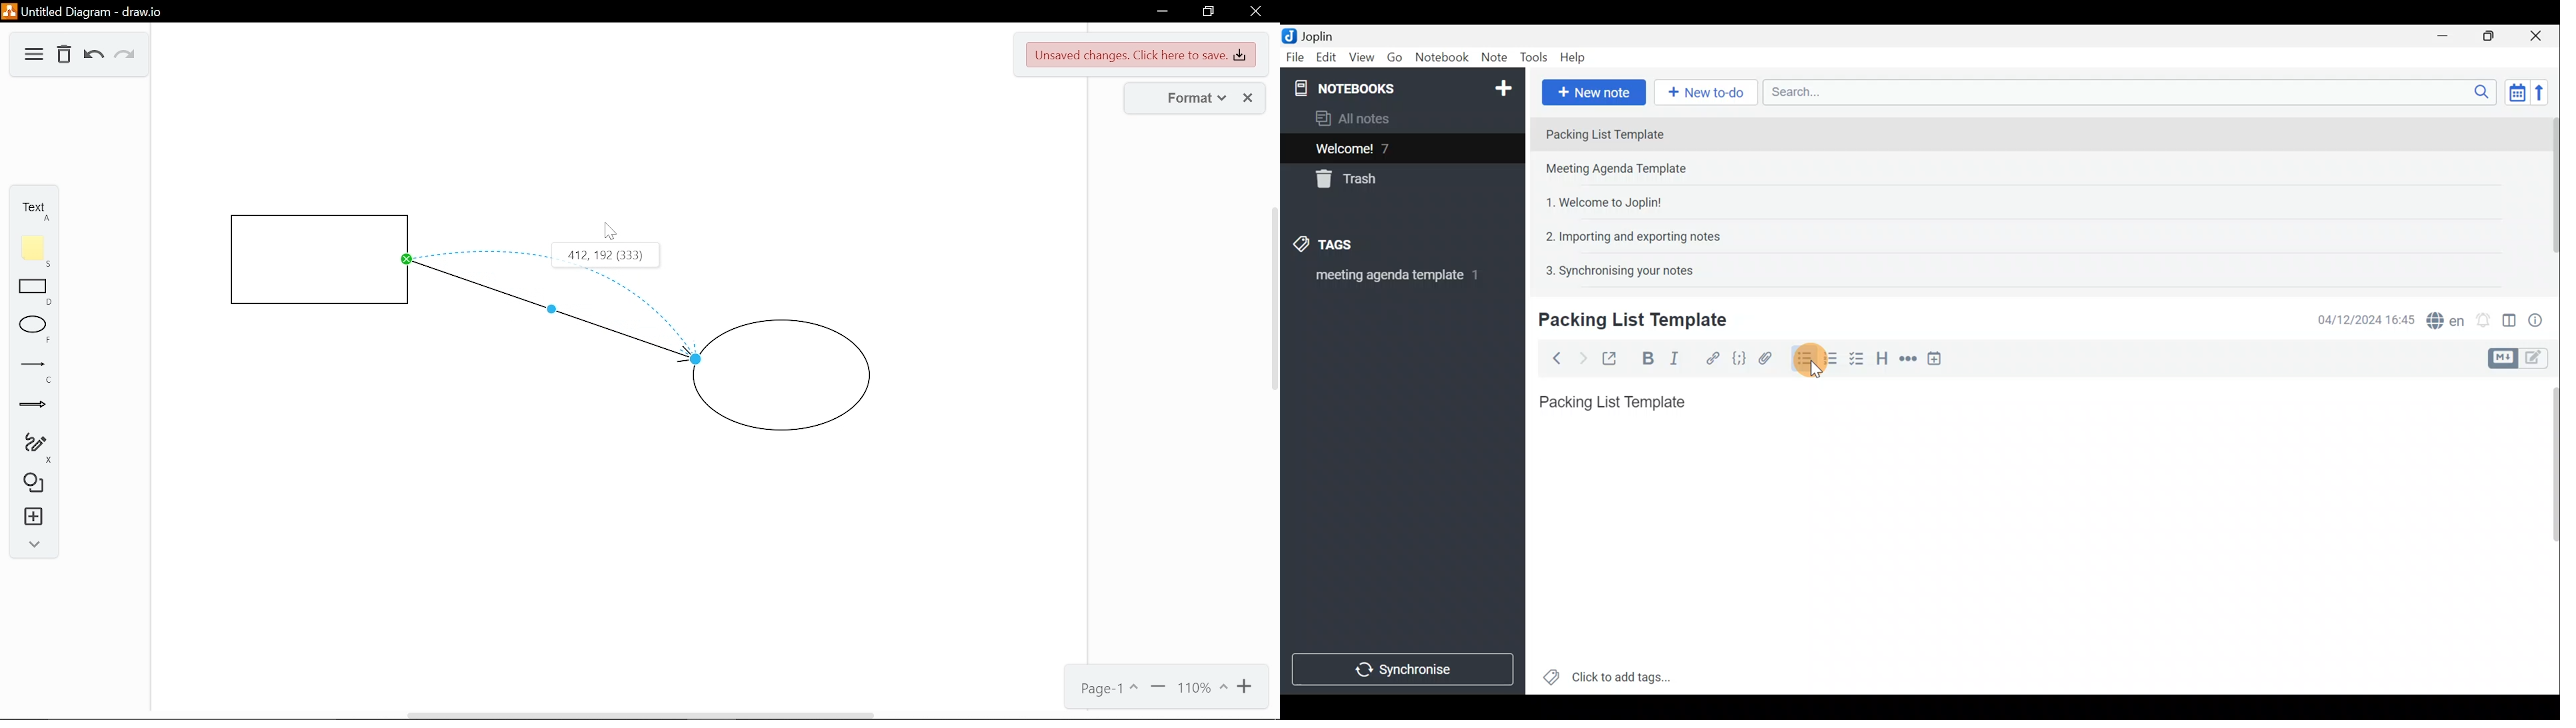 The height and width of the screenshot is (728, 2576). What do you see at coordinates (1765, 357) in the screenshot?
I see `Attach file` at bounding box center [1765, 357].